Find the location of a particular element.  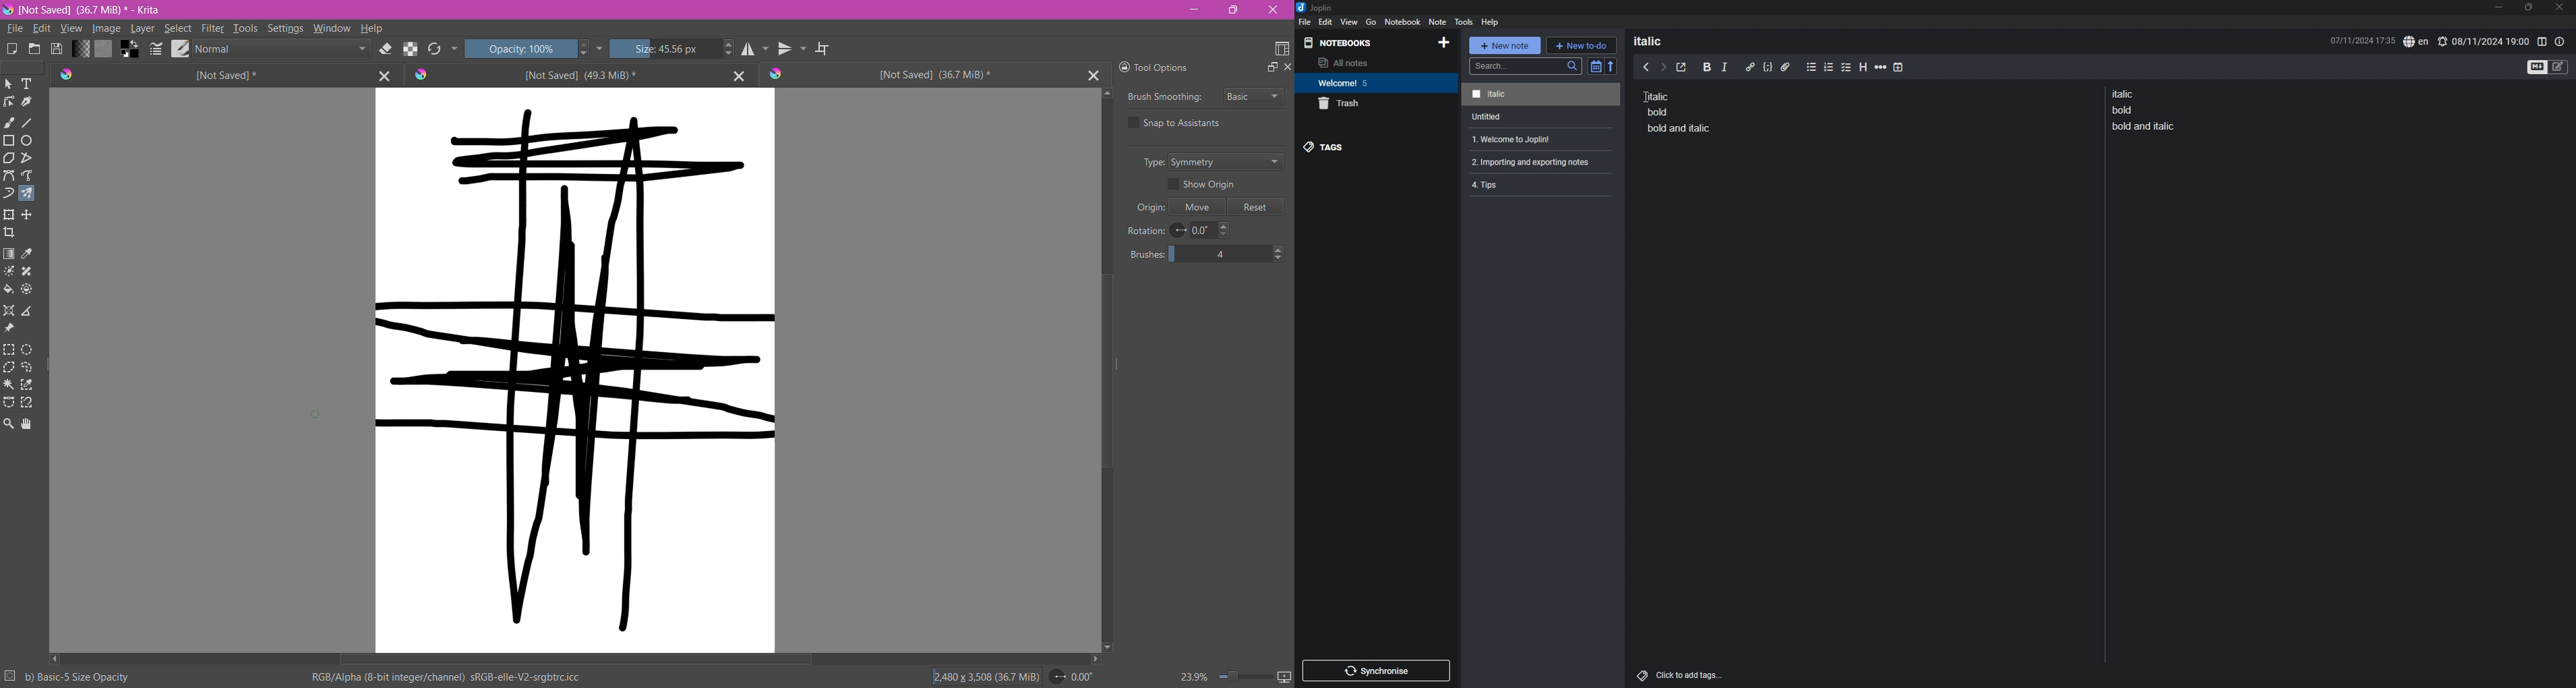

Move is located at coordinates (1199, 208).